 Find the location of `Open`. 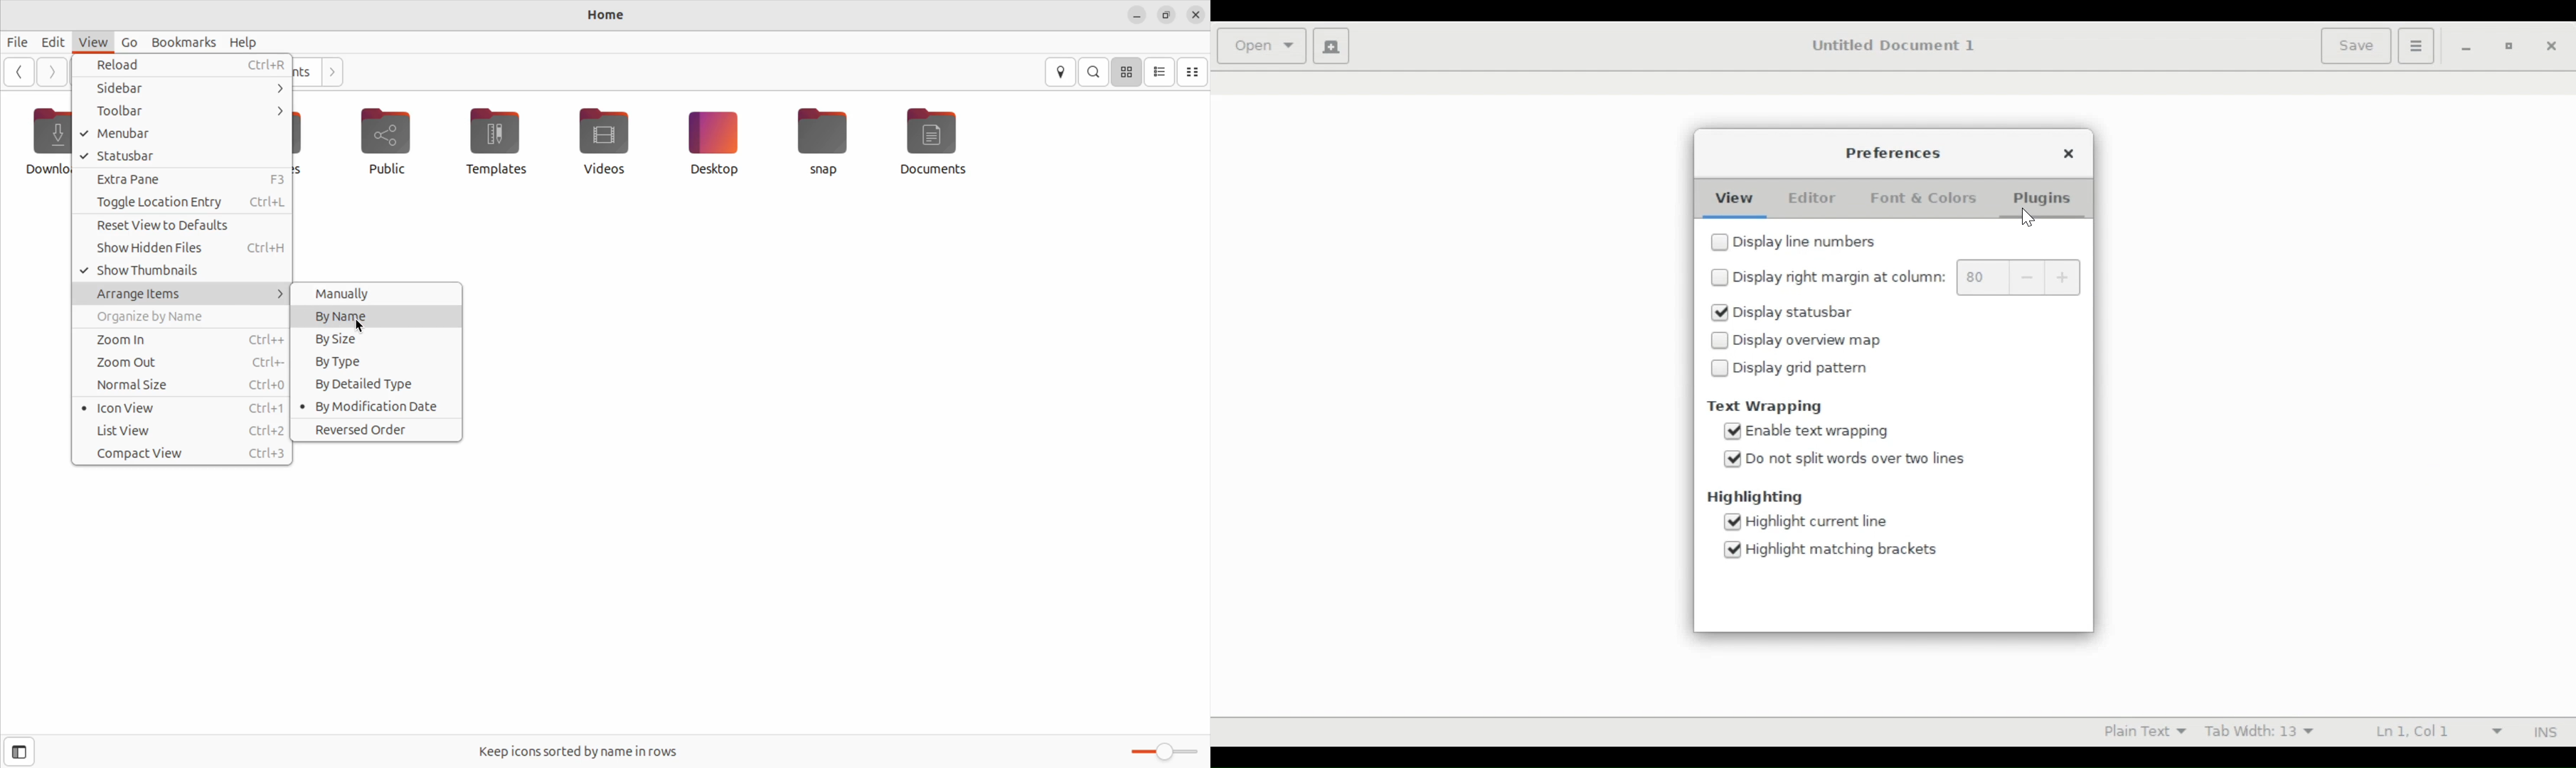

Open is located at coordinates (1260, 46).